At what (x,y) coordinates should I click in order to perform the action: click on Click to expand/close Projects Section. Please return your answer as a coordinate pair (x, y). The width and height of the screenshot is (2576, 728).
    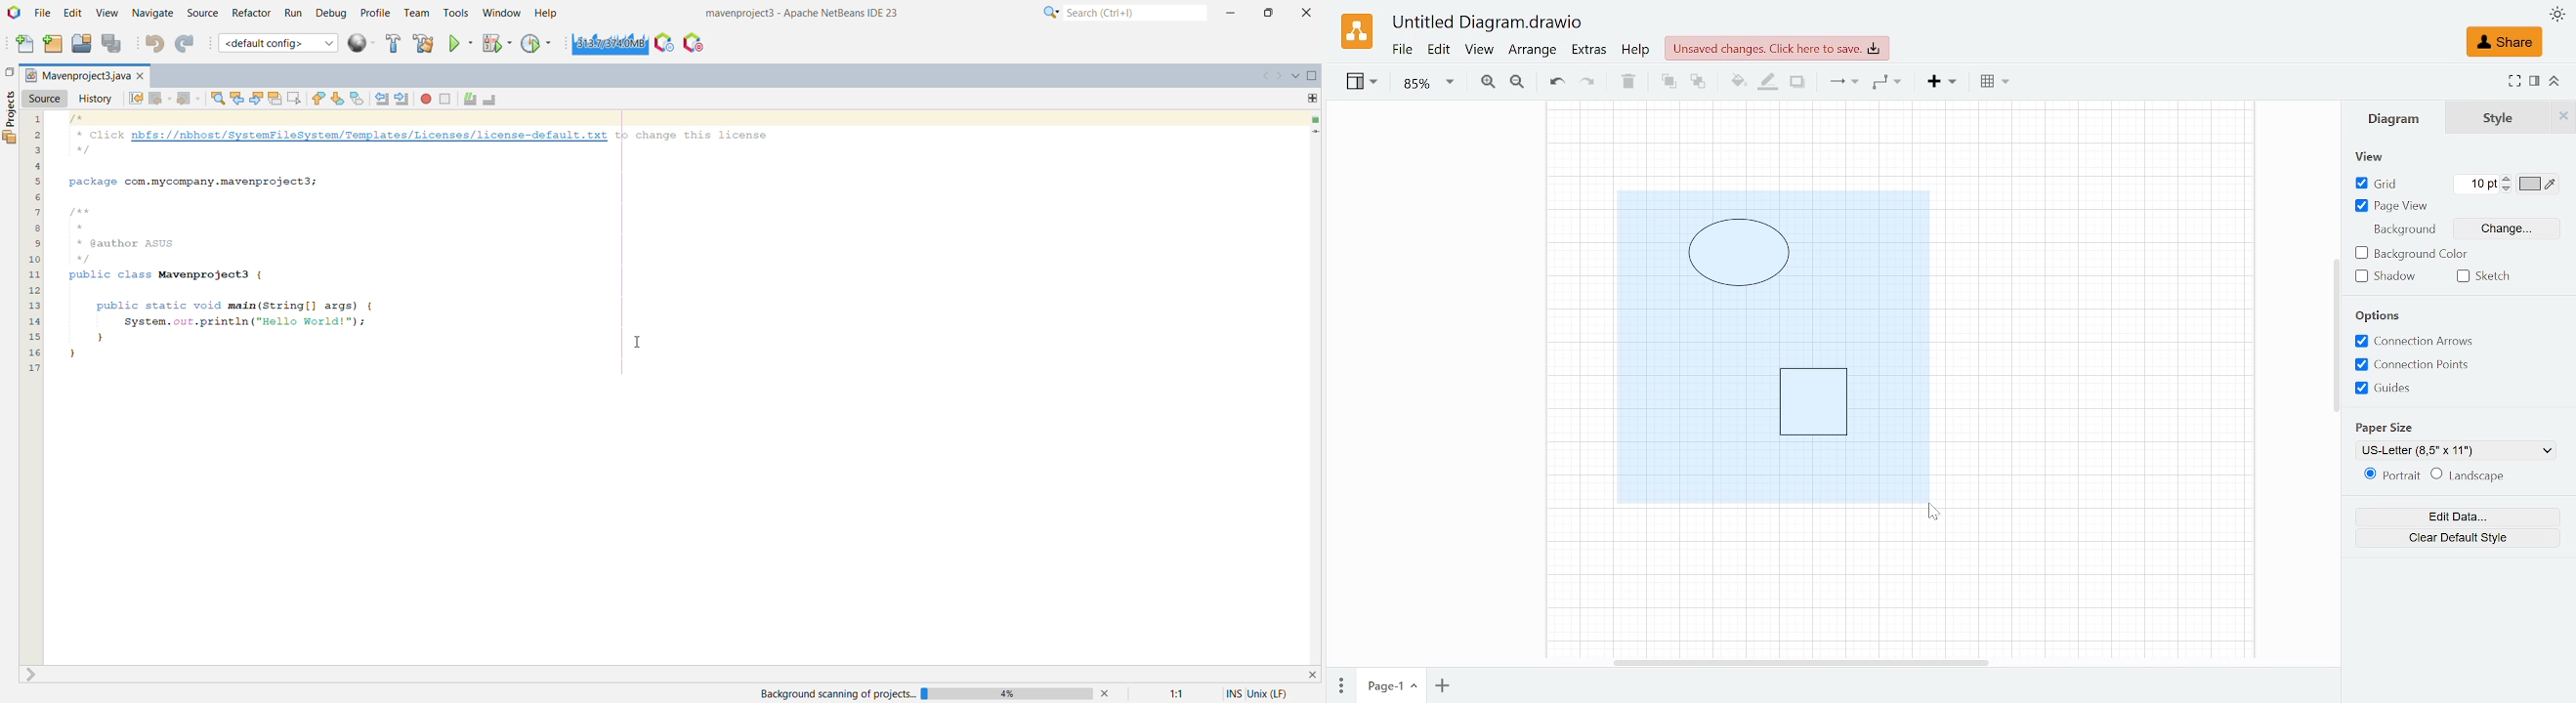
    Looking at the image, I should click on (11, 115).